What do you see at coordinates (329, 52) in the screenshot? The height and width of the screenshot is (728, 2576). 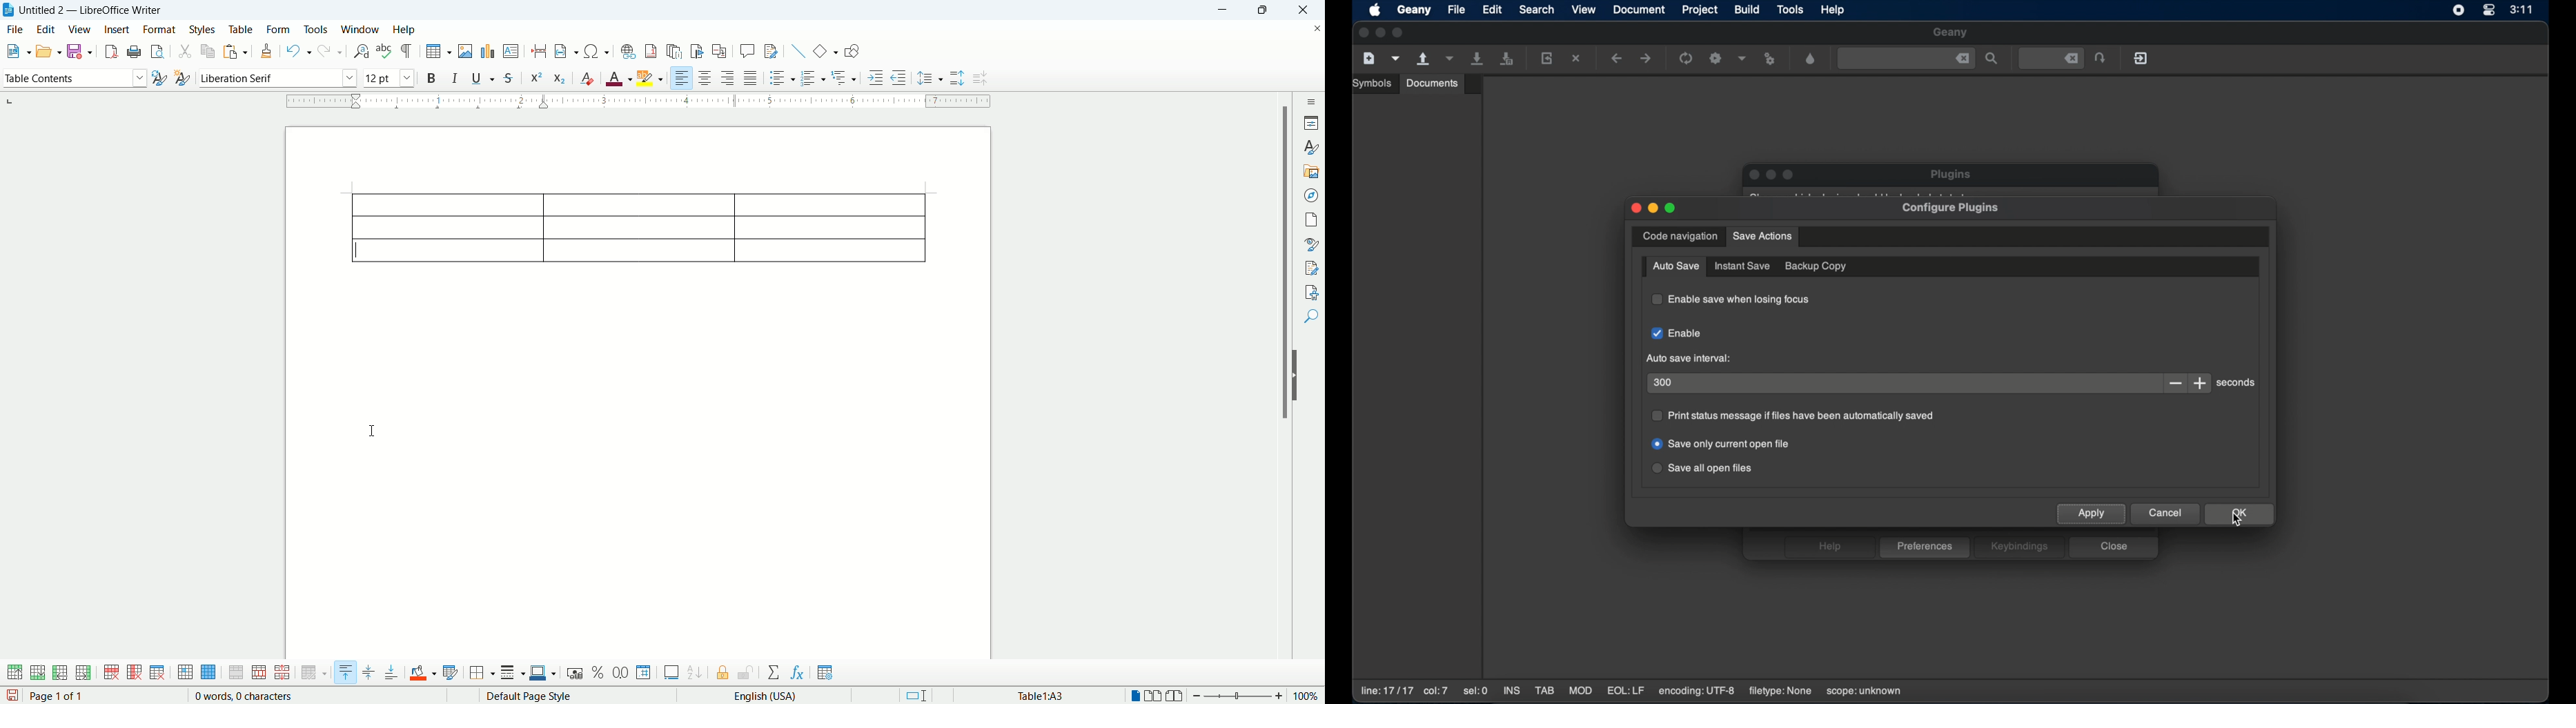 I see `redo` at bounding box center [329, 52].